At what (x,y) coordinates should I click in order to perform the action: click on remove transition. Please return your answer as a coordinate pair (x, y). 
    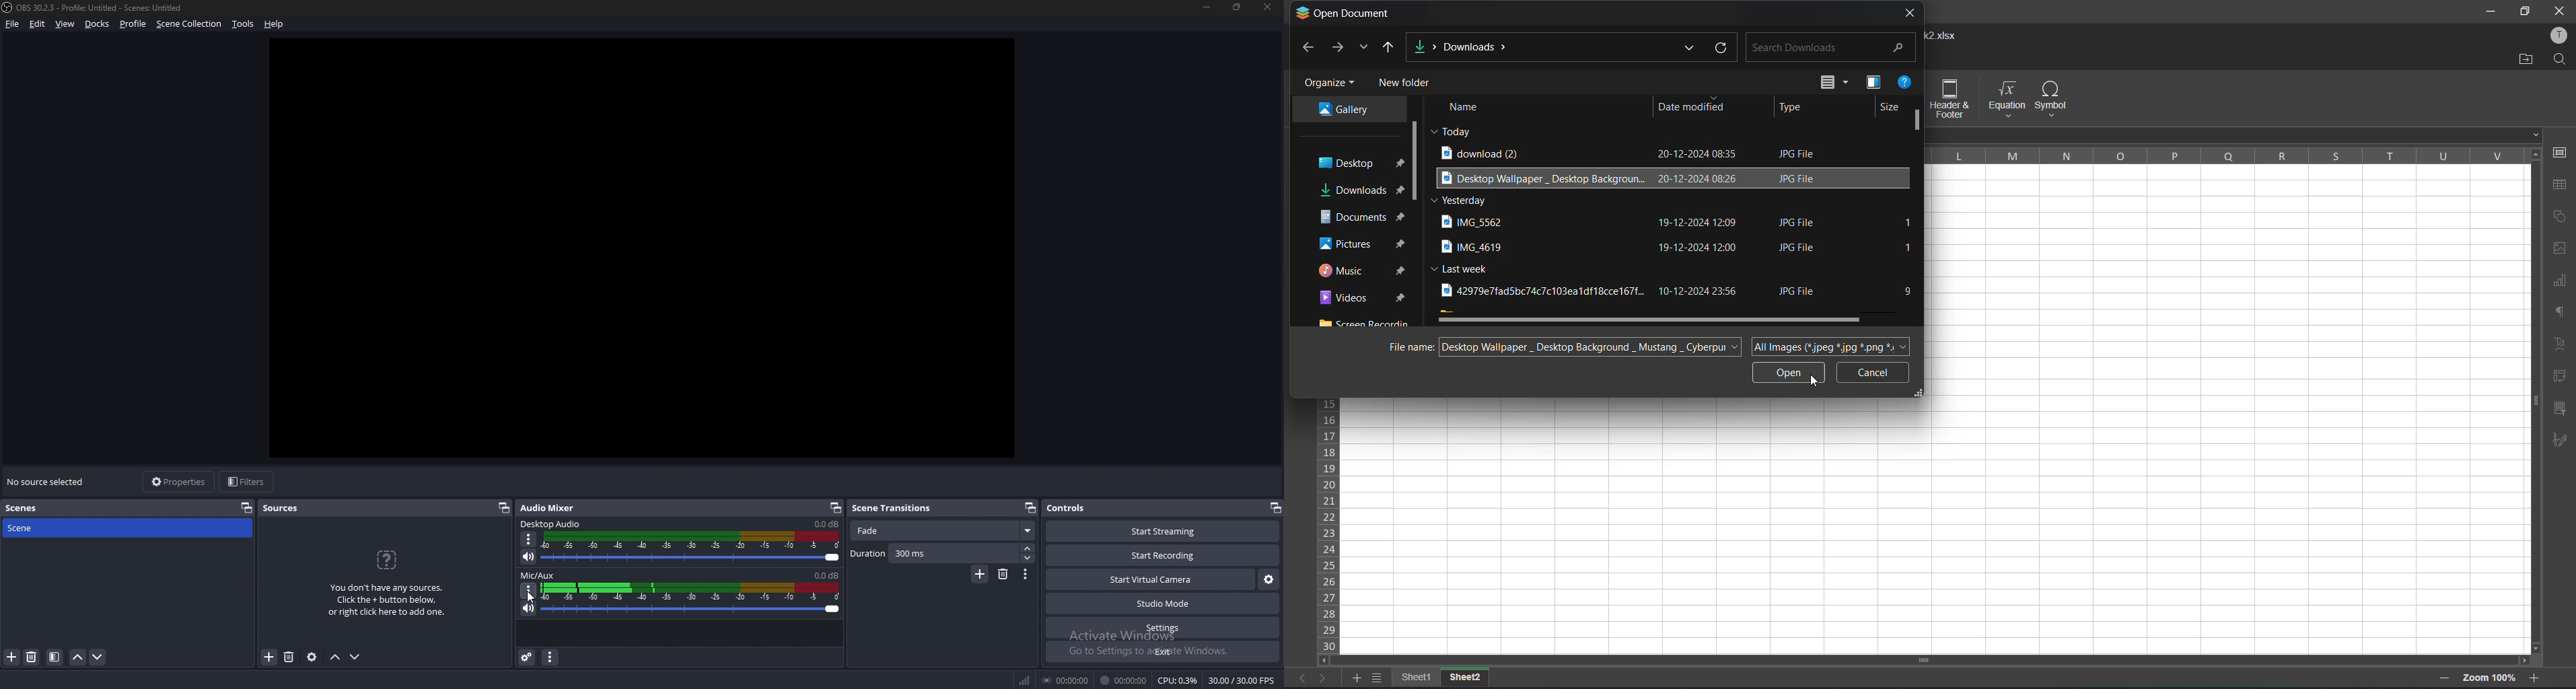
    Looking at the image, I should click on (1004, 576).